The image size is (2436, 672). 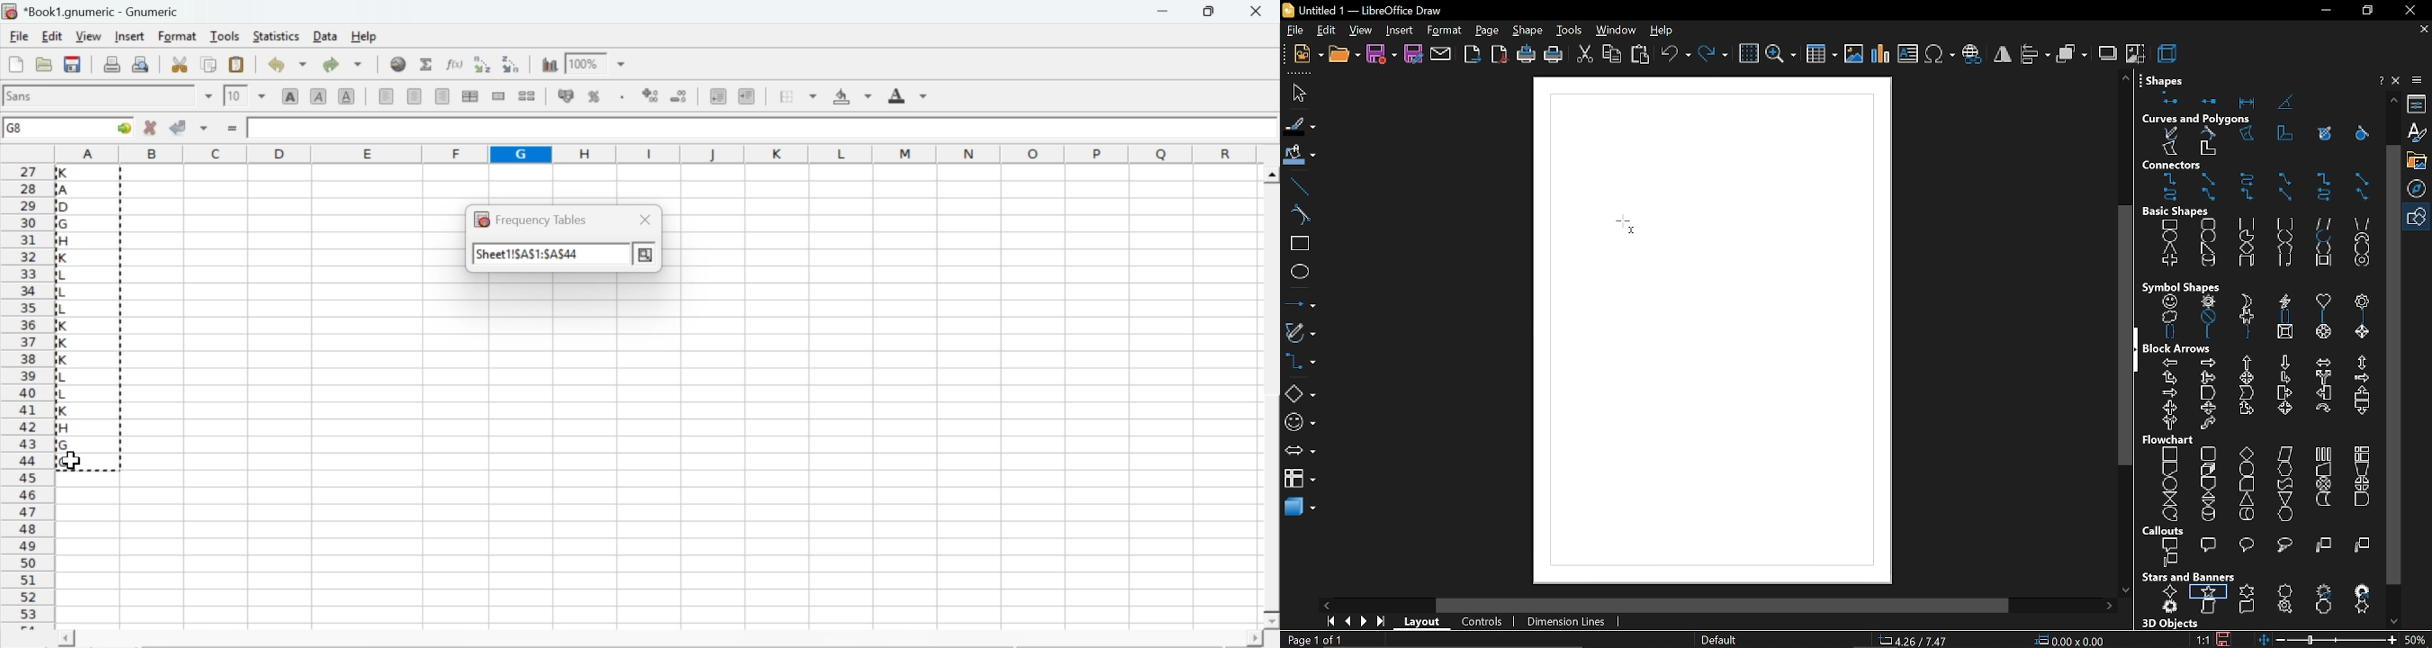 I want to click on callouts, so click(x=2265, y=552).